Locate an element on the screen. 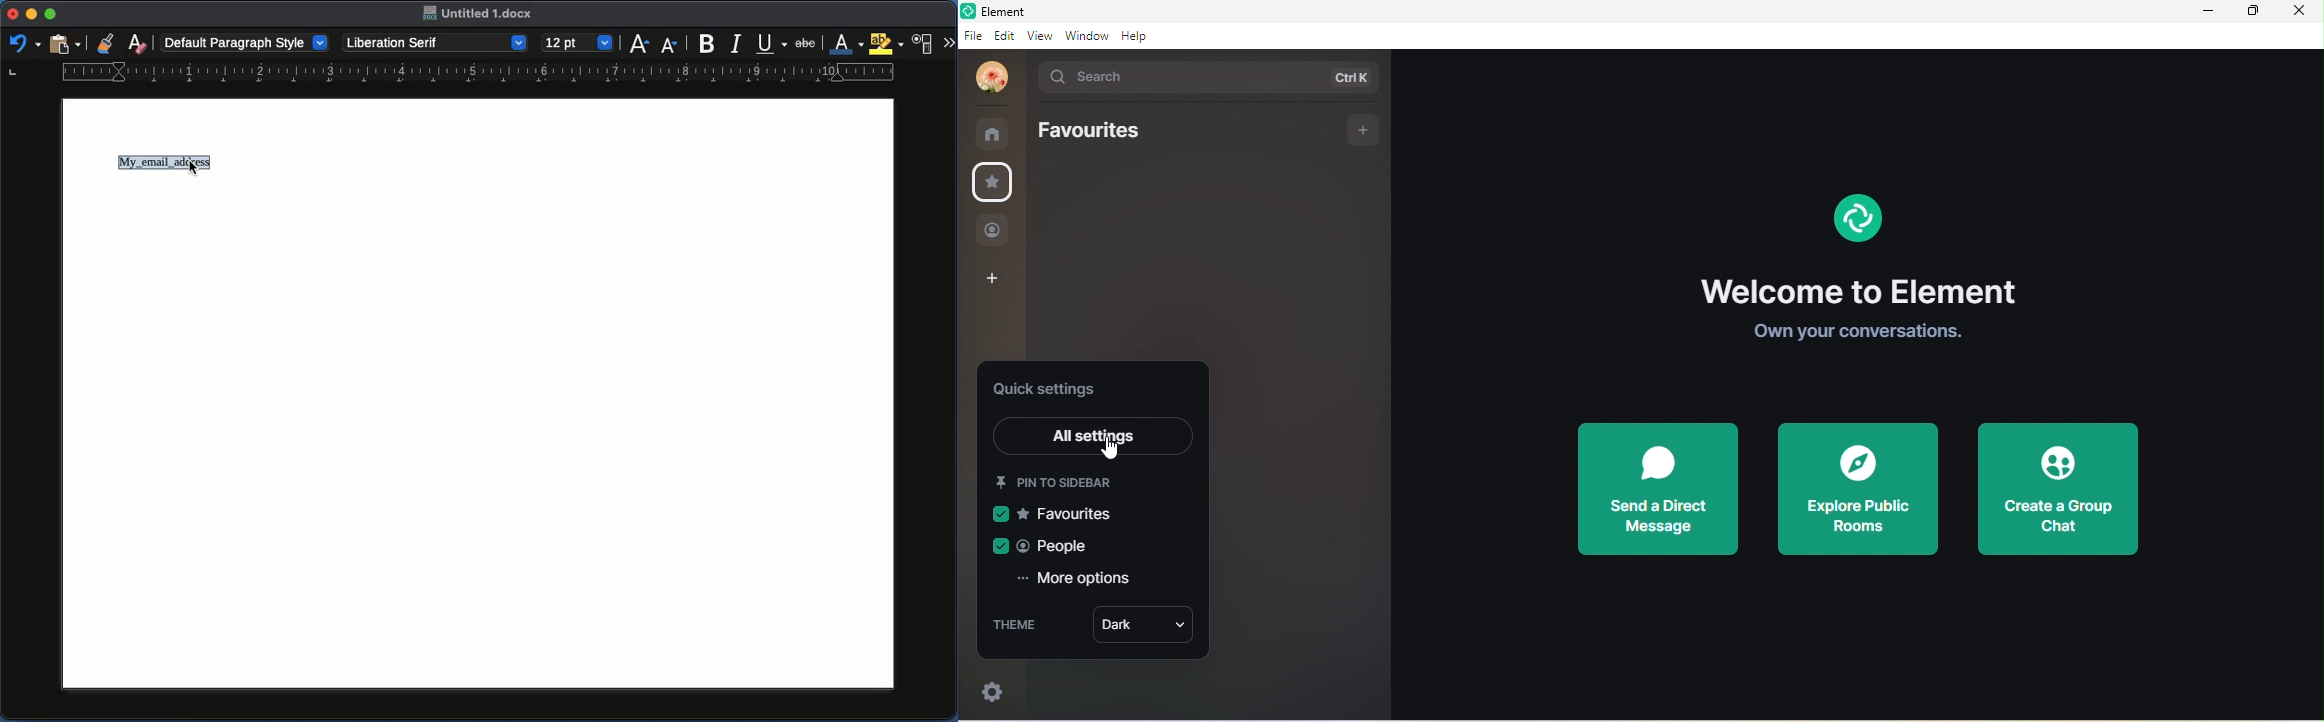  dark is located at coordinates (1142, 624).